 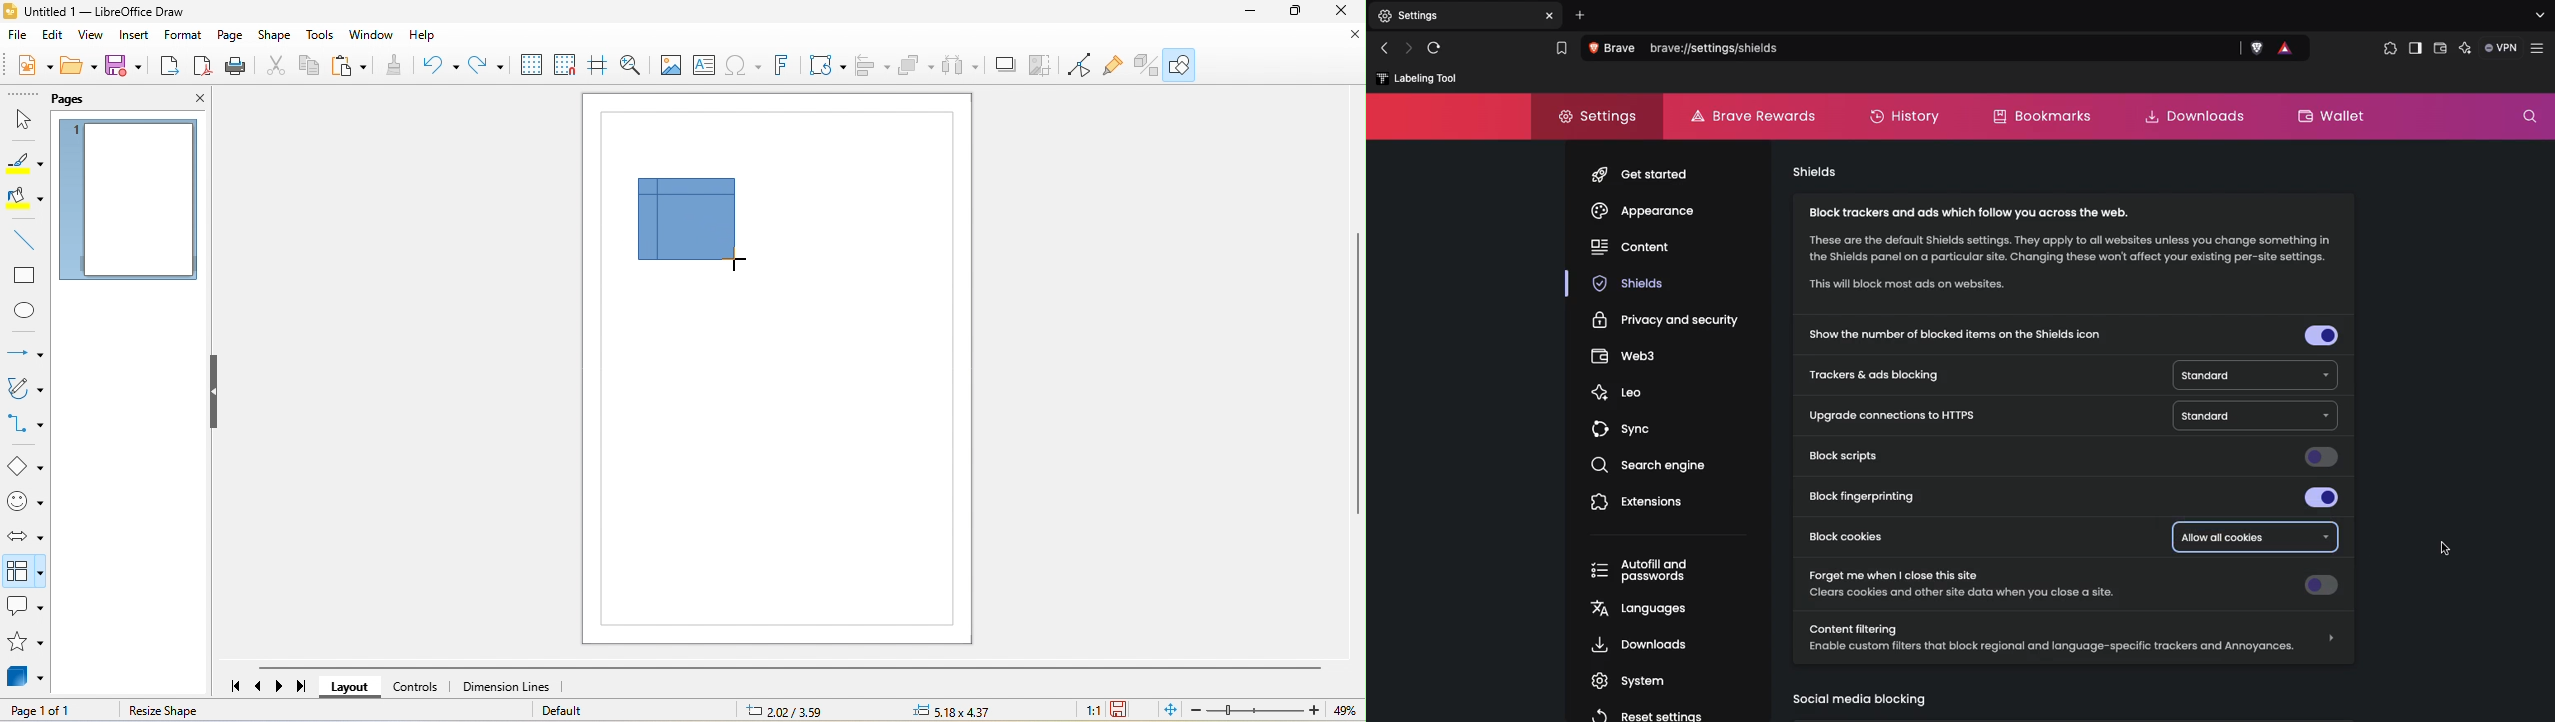 What do you see at coordinates (1858, 537) in the screenshot?
I see `Block cookies` at bounding box center [1858, 537].